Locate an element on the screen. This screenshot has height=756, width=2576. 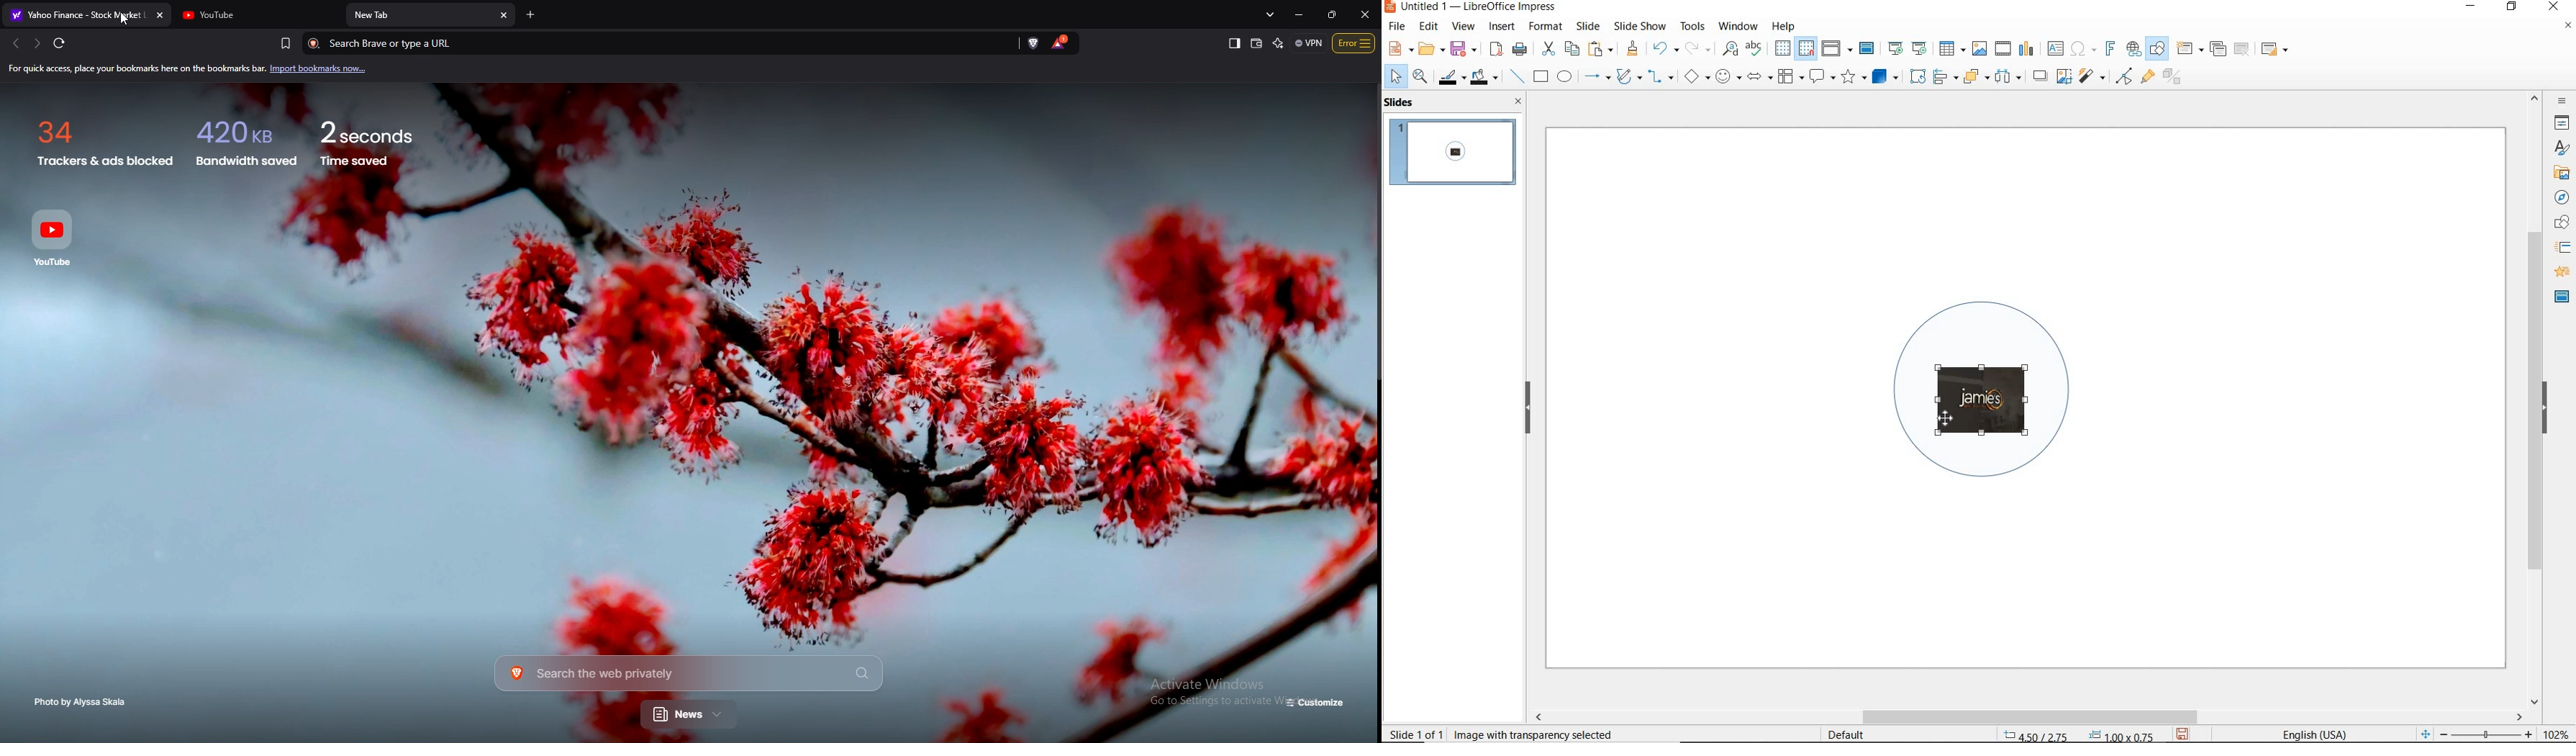
Text language is located at coordinates (2313, 733).